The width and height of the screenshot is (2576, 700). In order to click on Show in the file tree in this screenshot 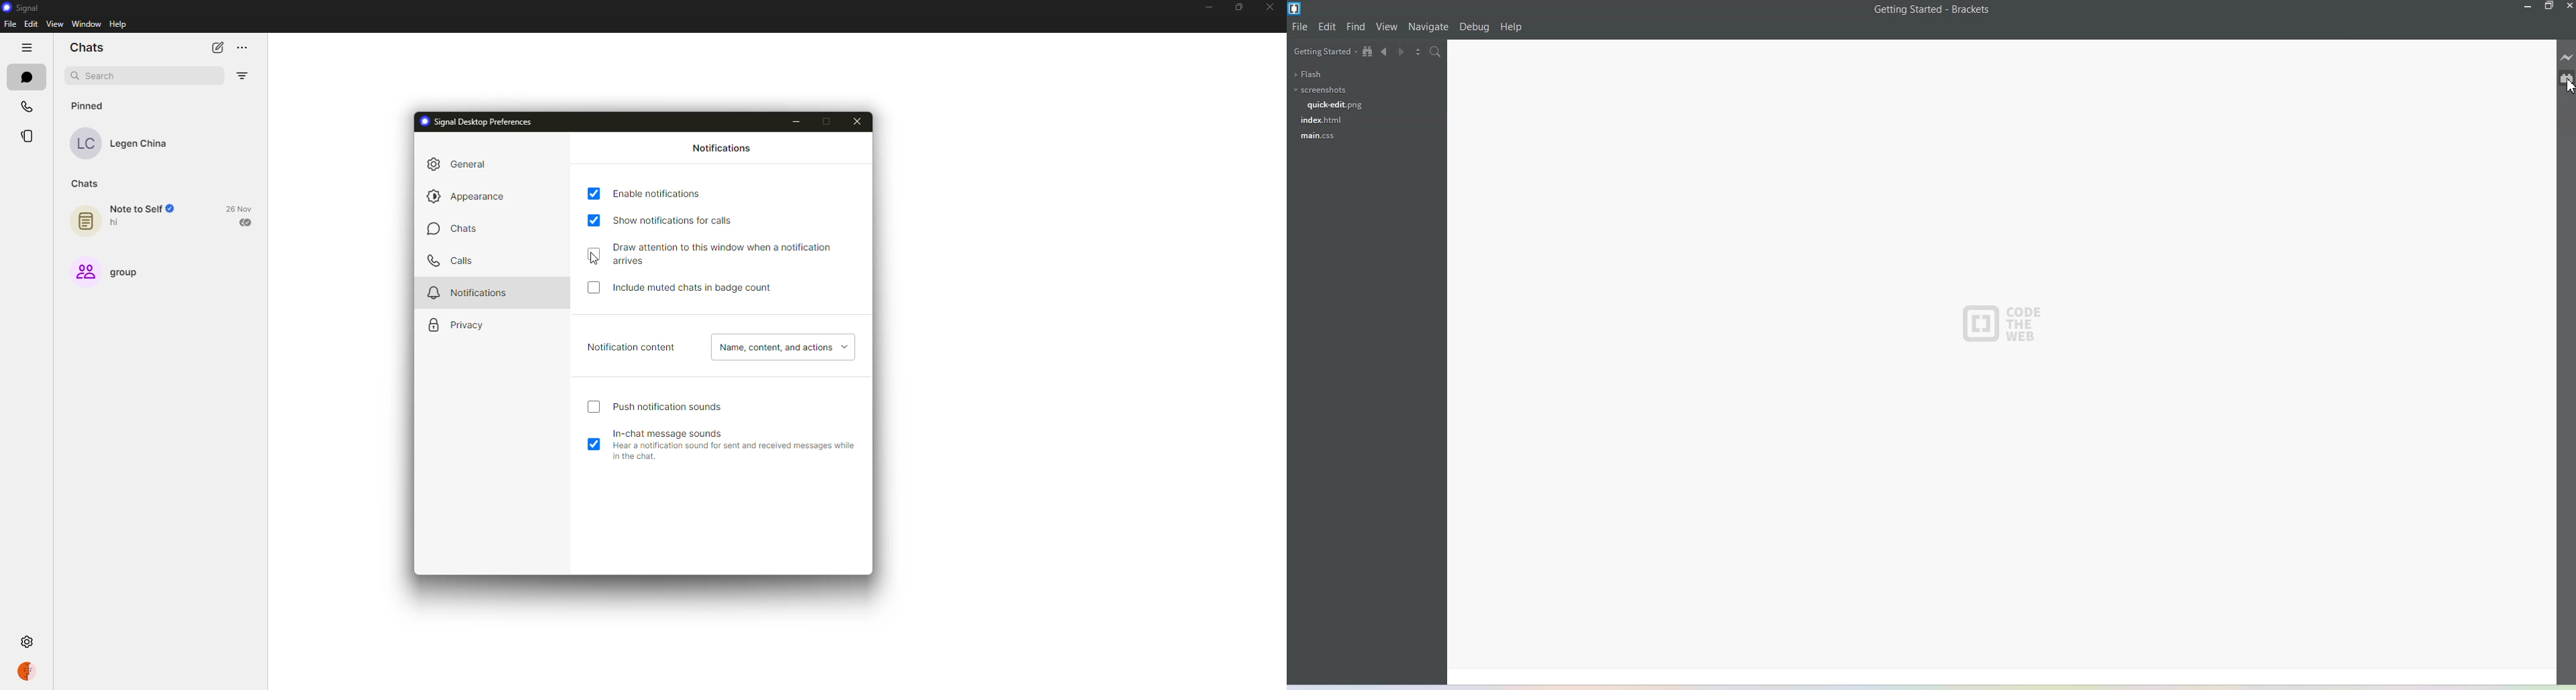, I will do `click(1368, 52)`.